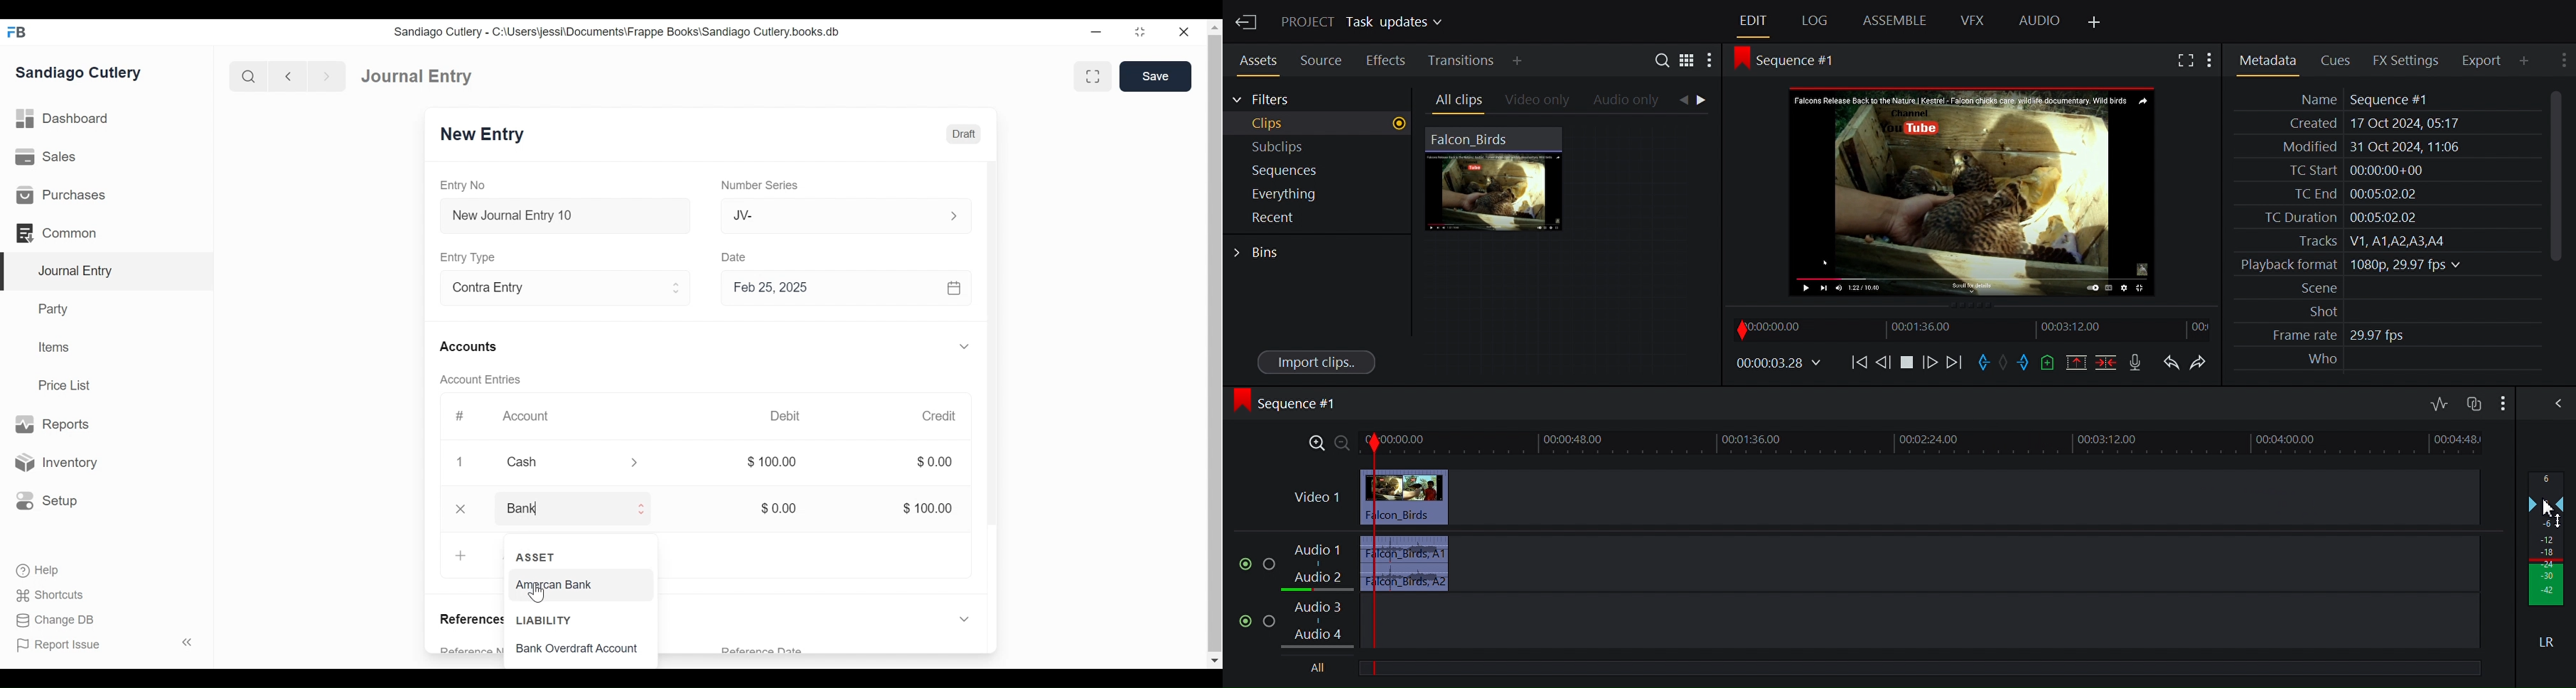 The image size is (2576, 700). Describe the element at coordinates (51, 620) in the screenshot. I see `Change DB` at that location.